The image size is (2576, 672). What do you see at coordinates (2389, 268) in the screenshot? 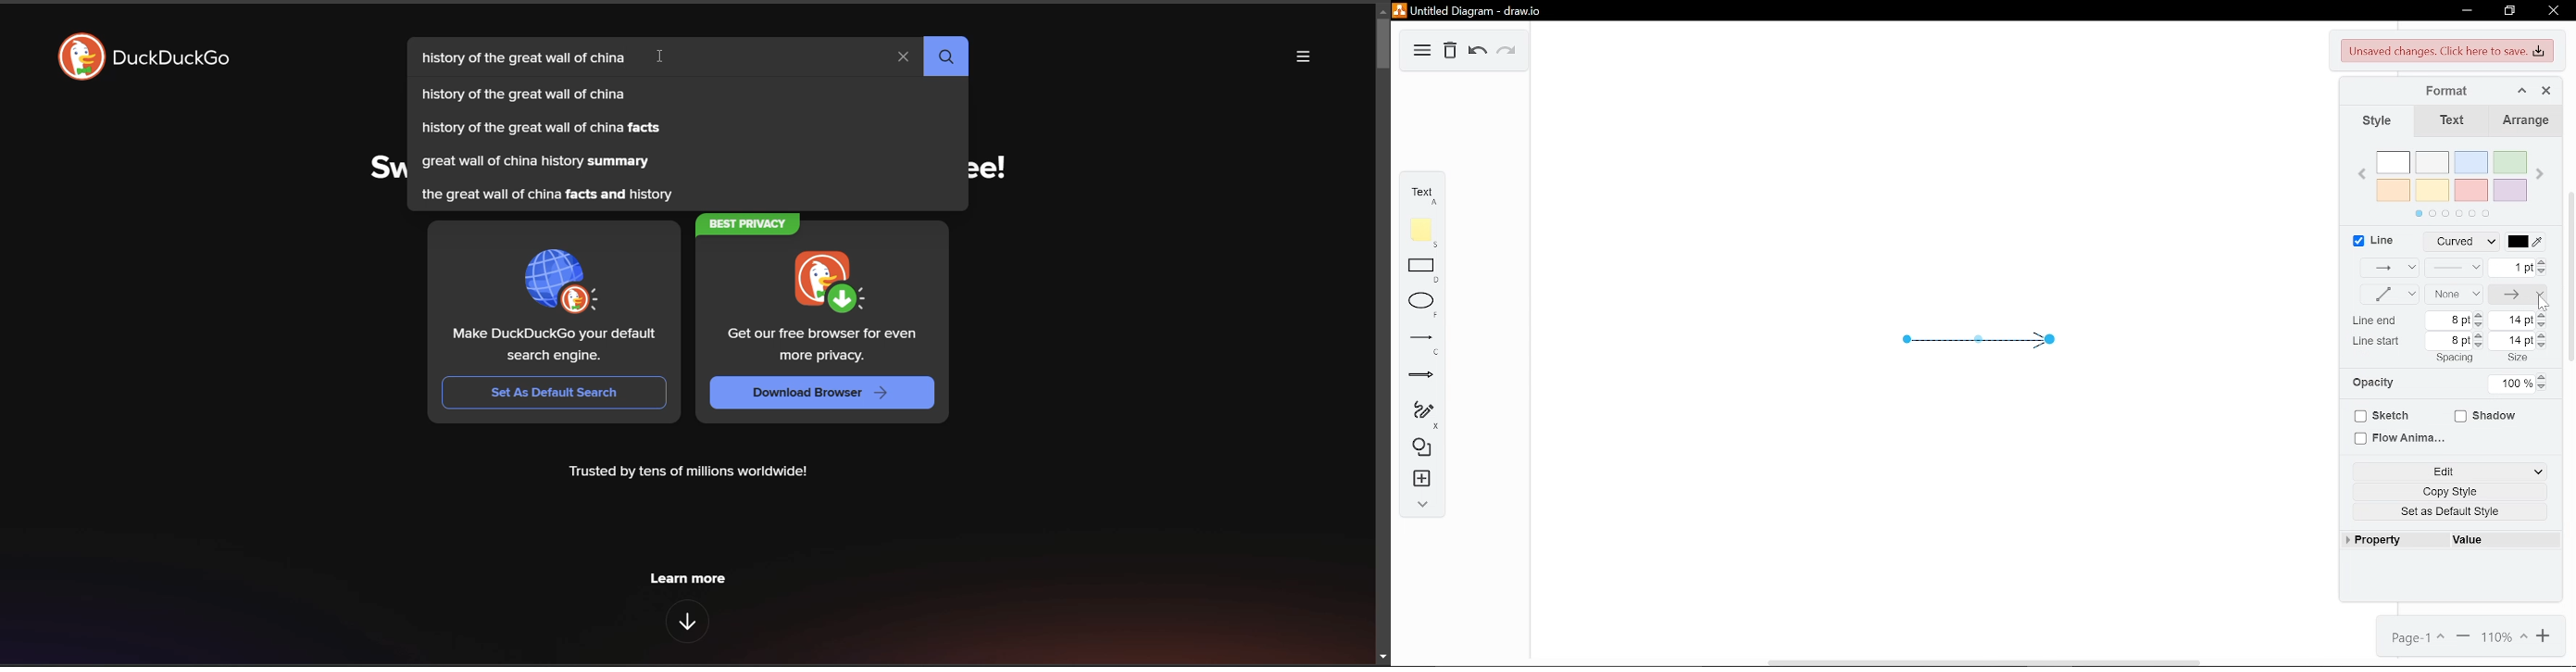
I see `Connection` at bounding box center [2389, 268].